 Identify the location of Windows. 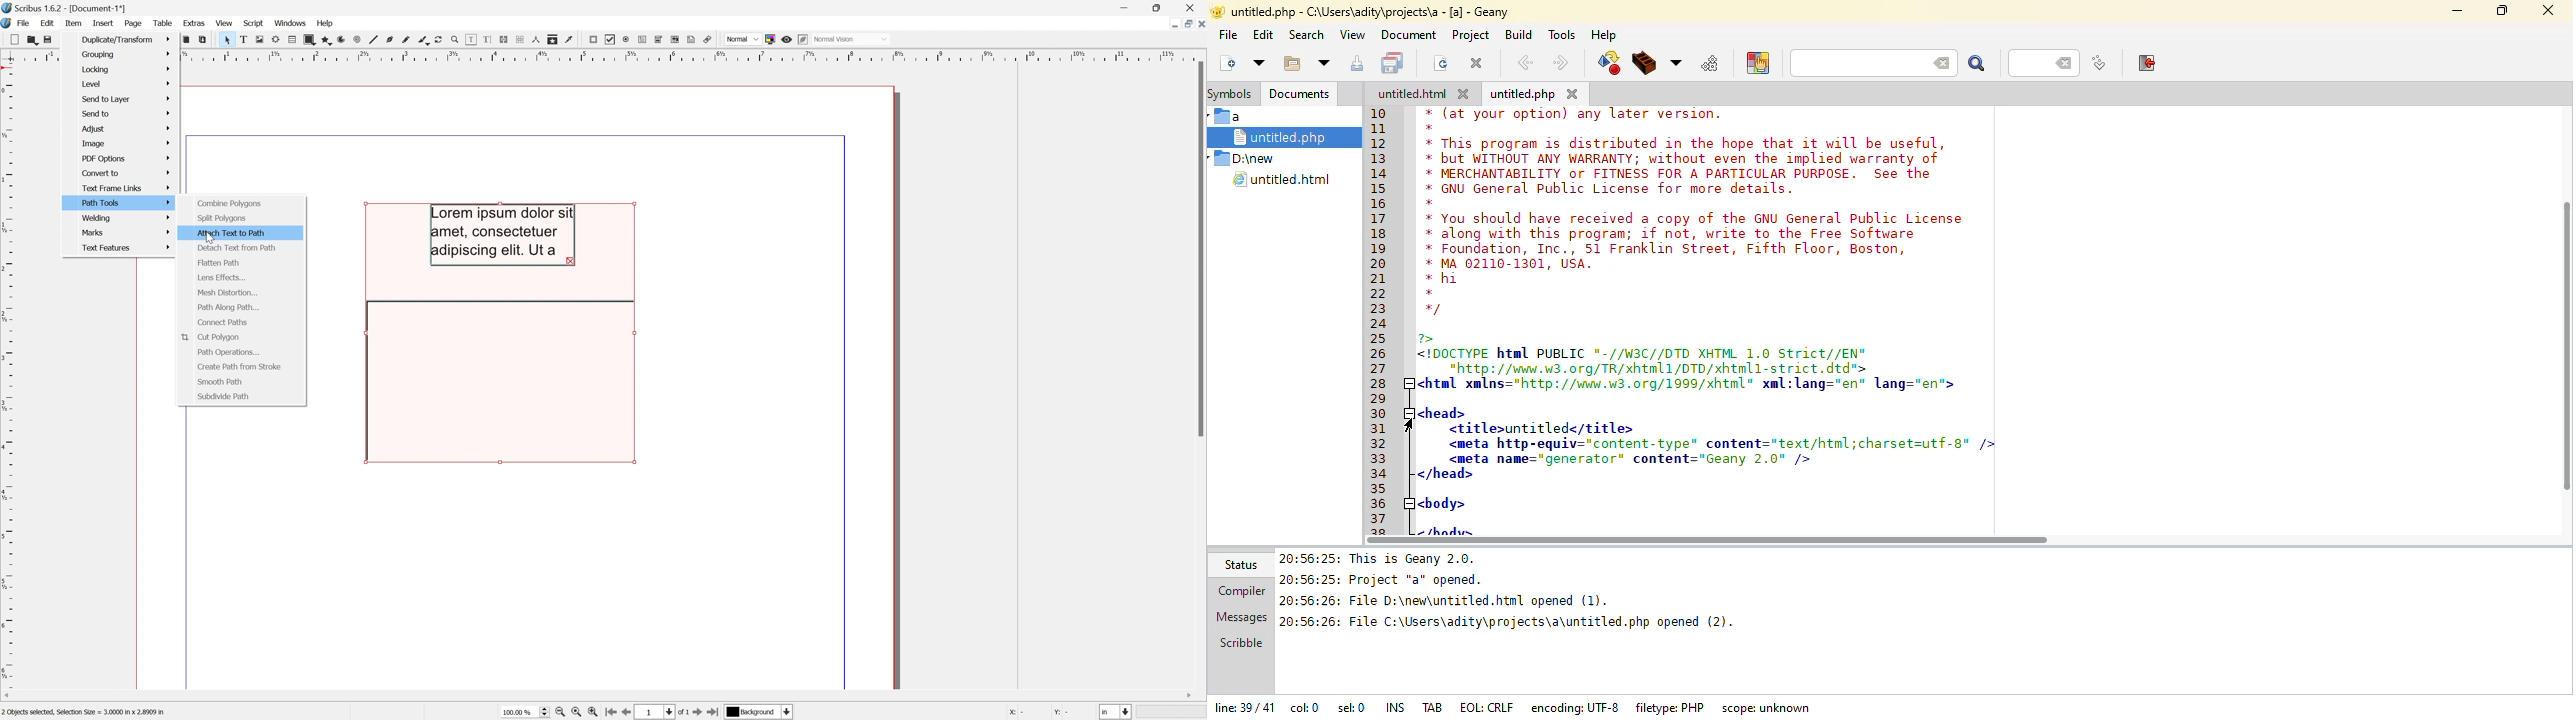
(293, 24).